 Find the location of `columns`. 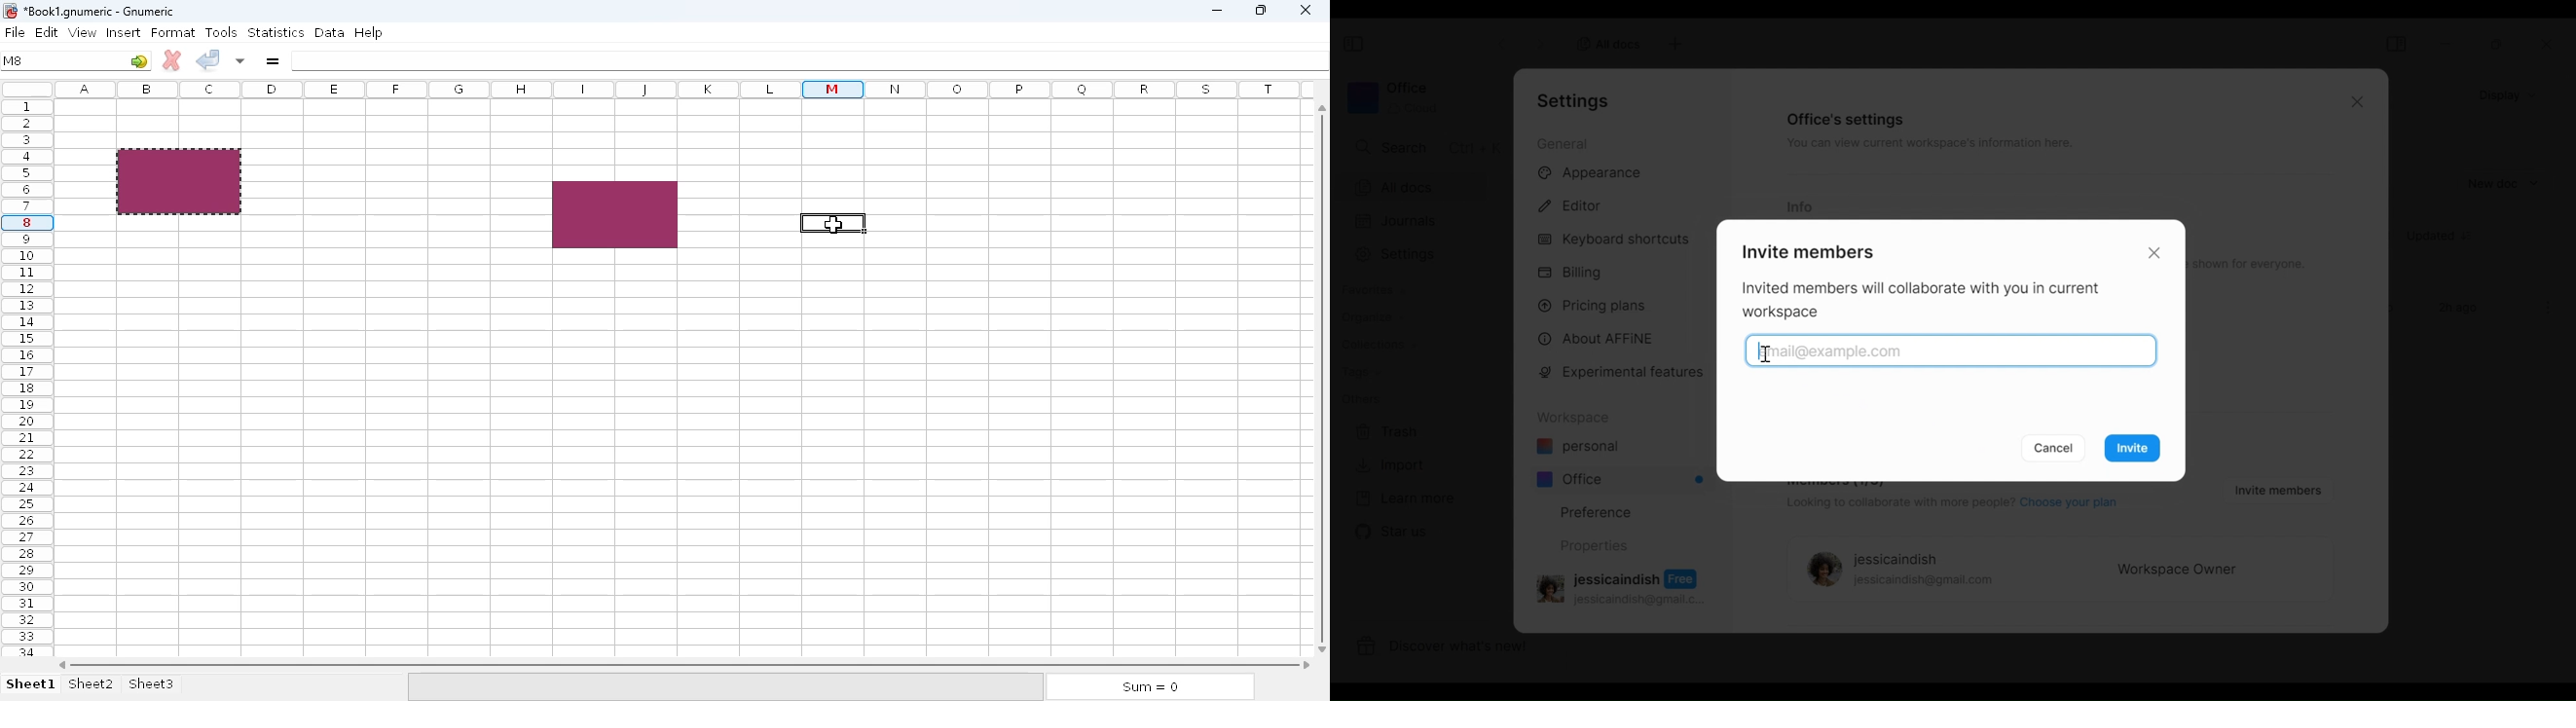

columns is located at coordinates (681, 92).